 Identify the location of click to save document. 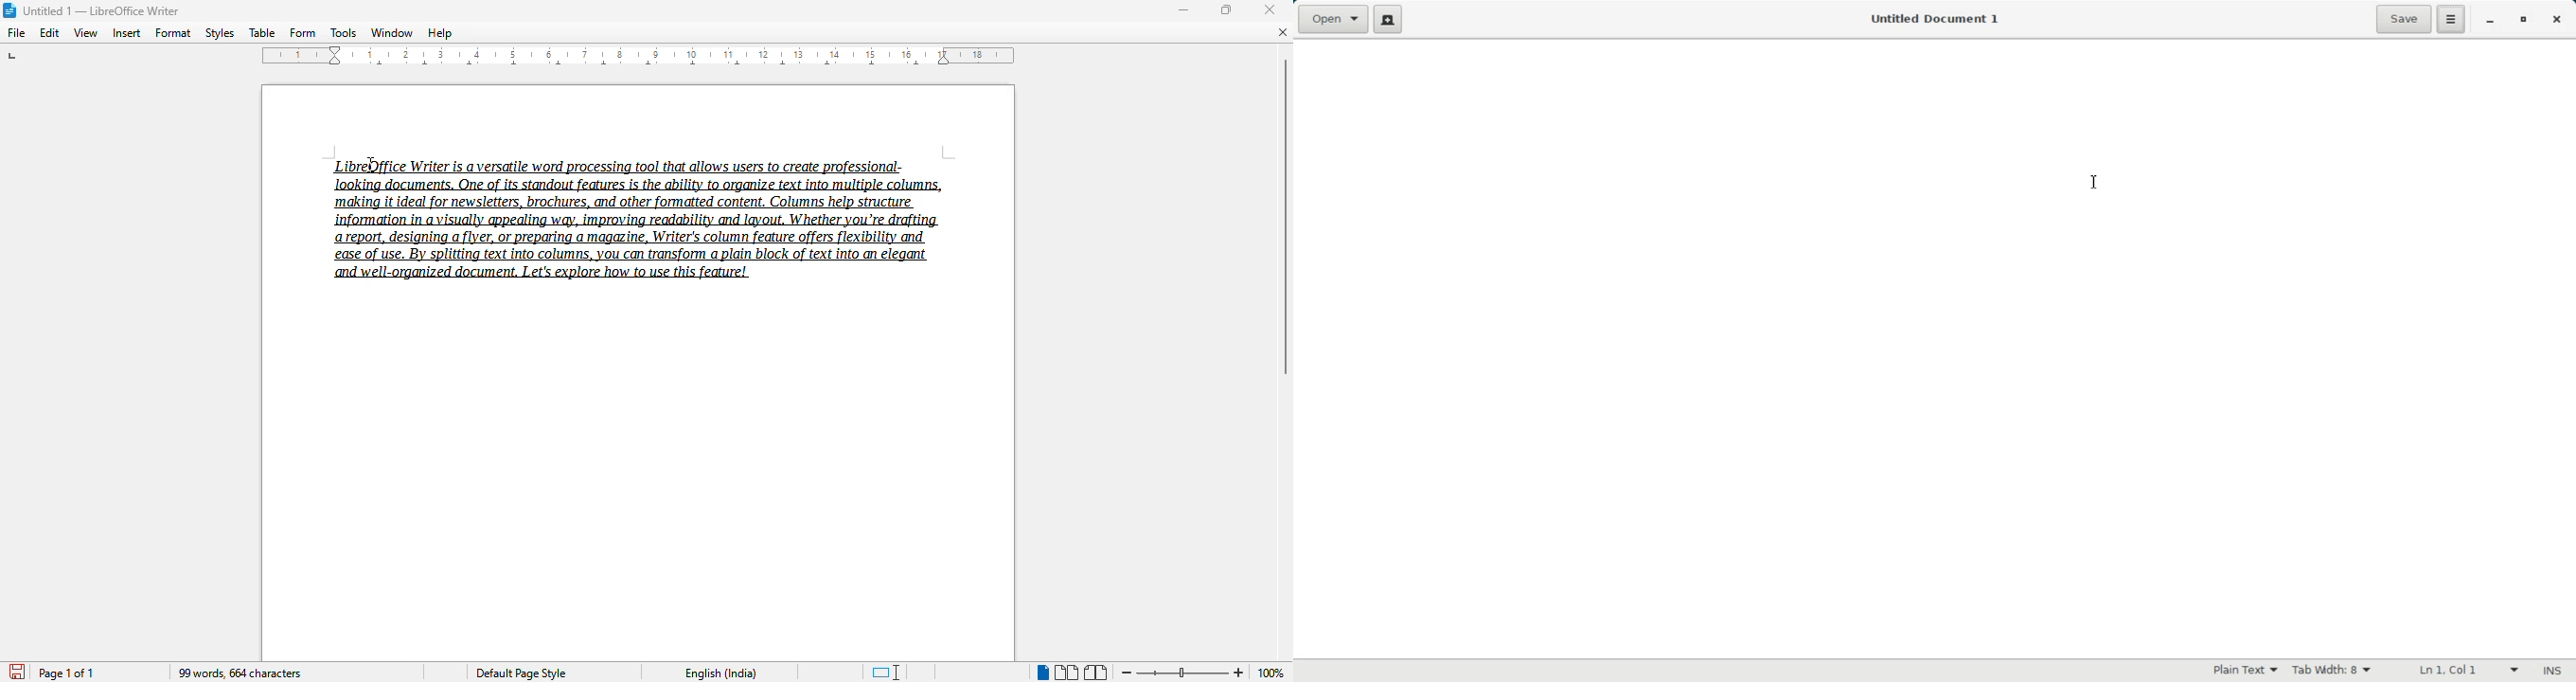
(18, 673).